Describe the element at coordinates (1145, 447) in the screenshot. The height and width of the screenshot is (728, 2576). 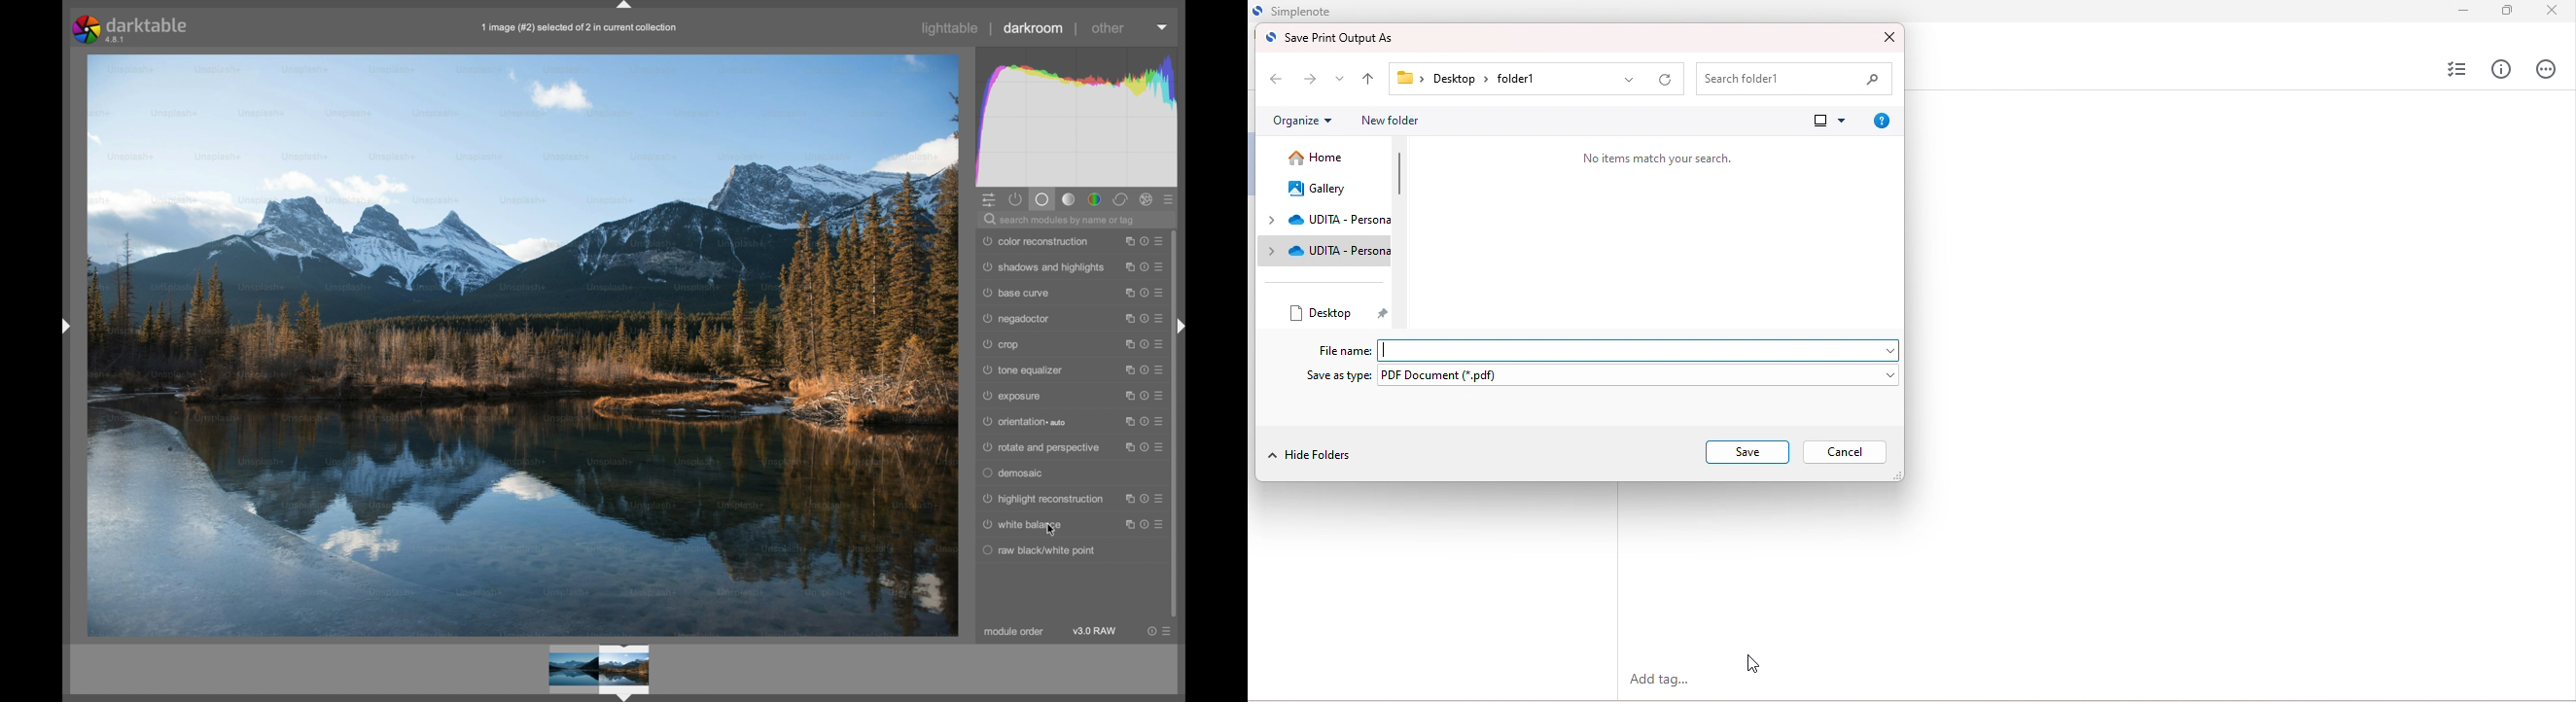
I see `reset parameters` at that location.